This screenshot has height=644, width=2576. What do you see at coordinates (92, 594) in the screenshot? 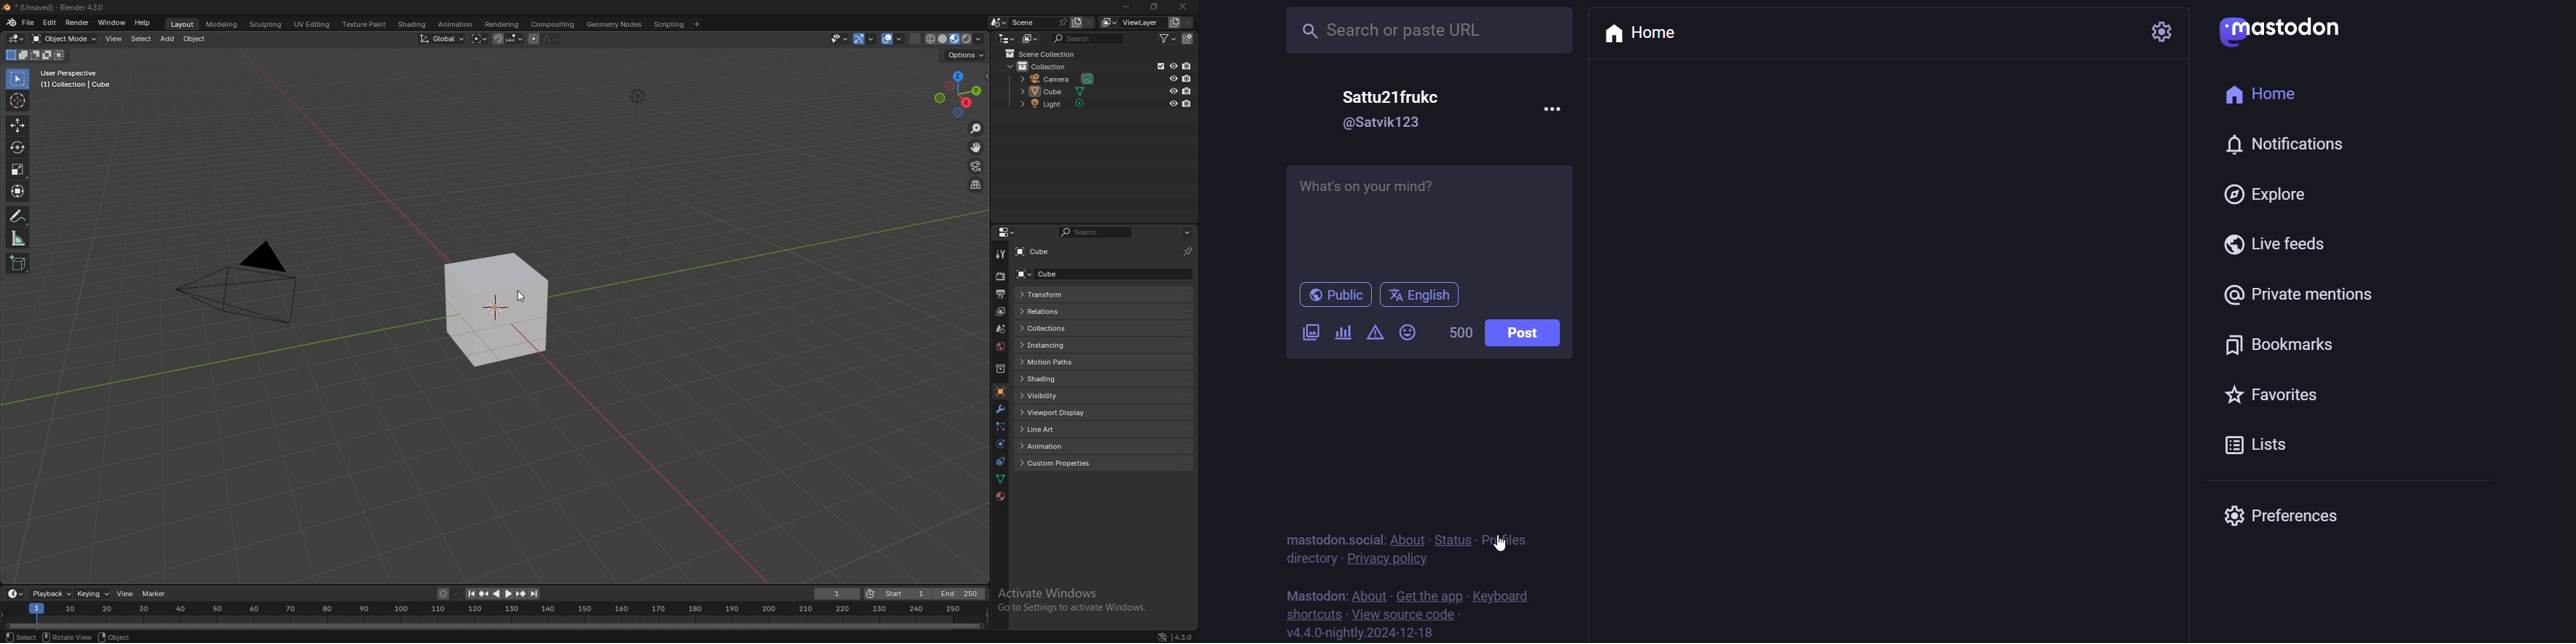
I see `keying` at bounding box center [92, 594].